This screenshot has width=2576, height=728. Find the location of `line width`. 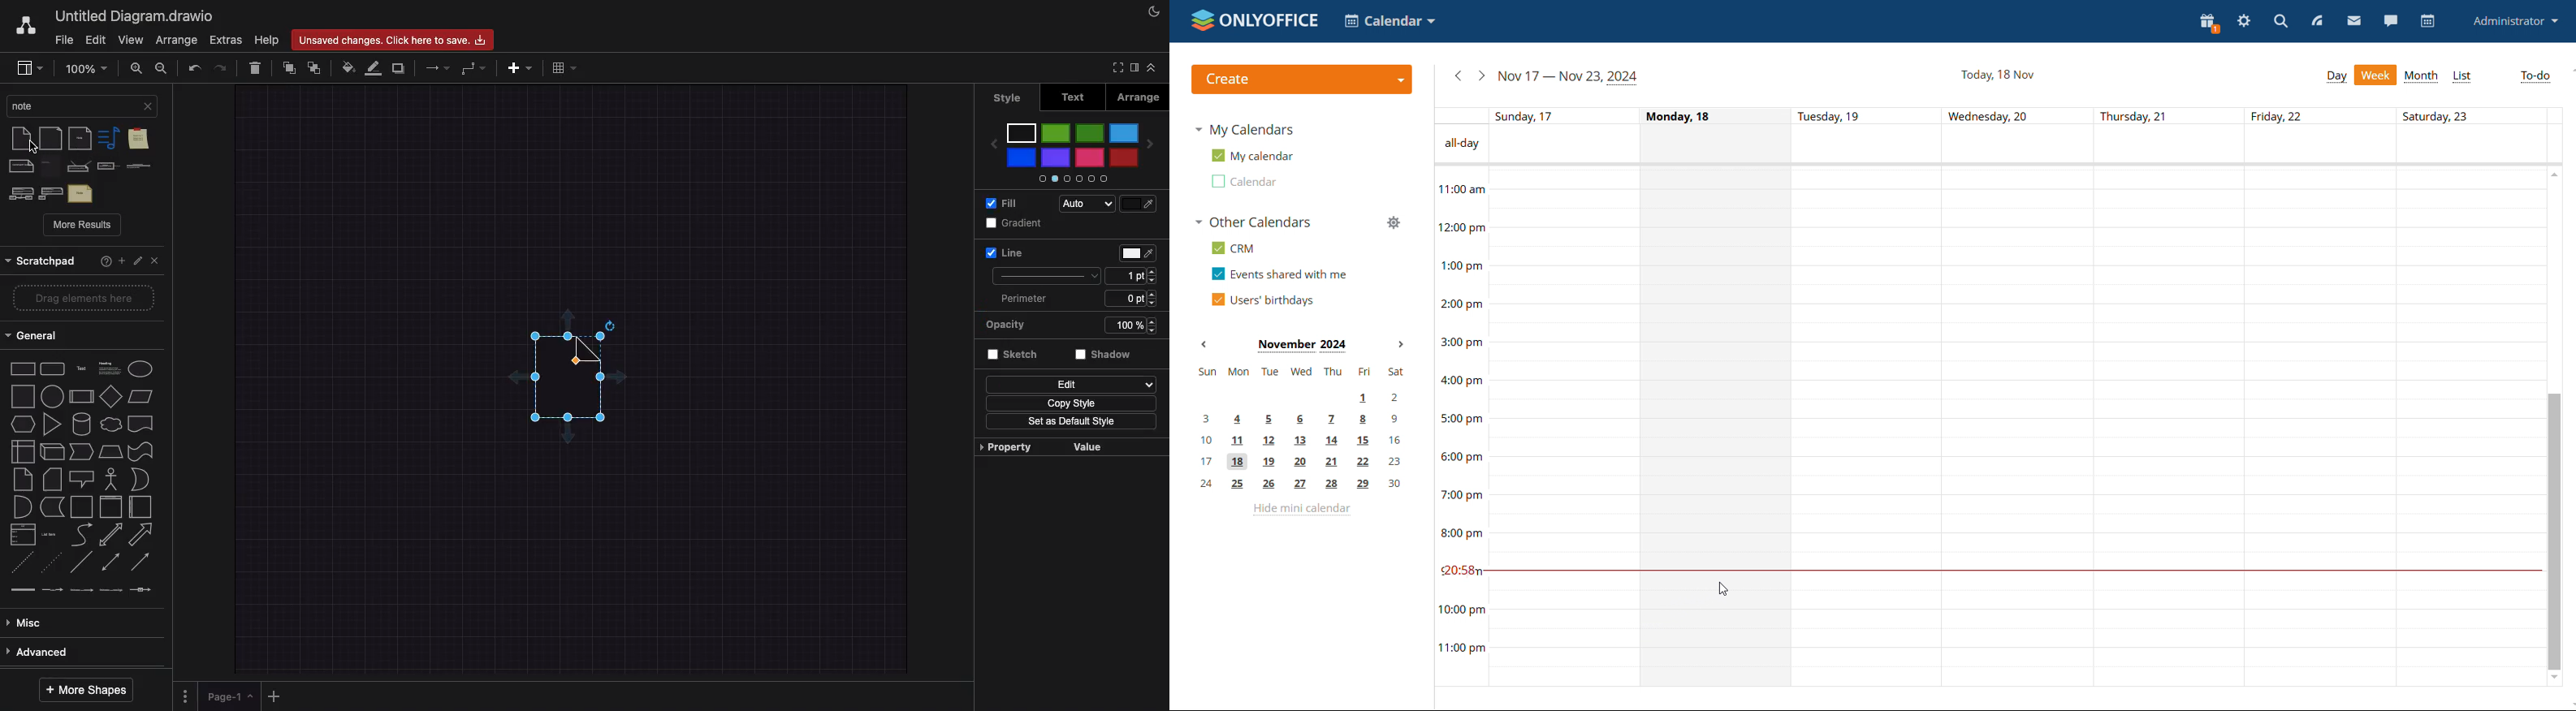

line width is located at coordinates (1126, 275).